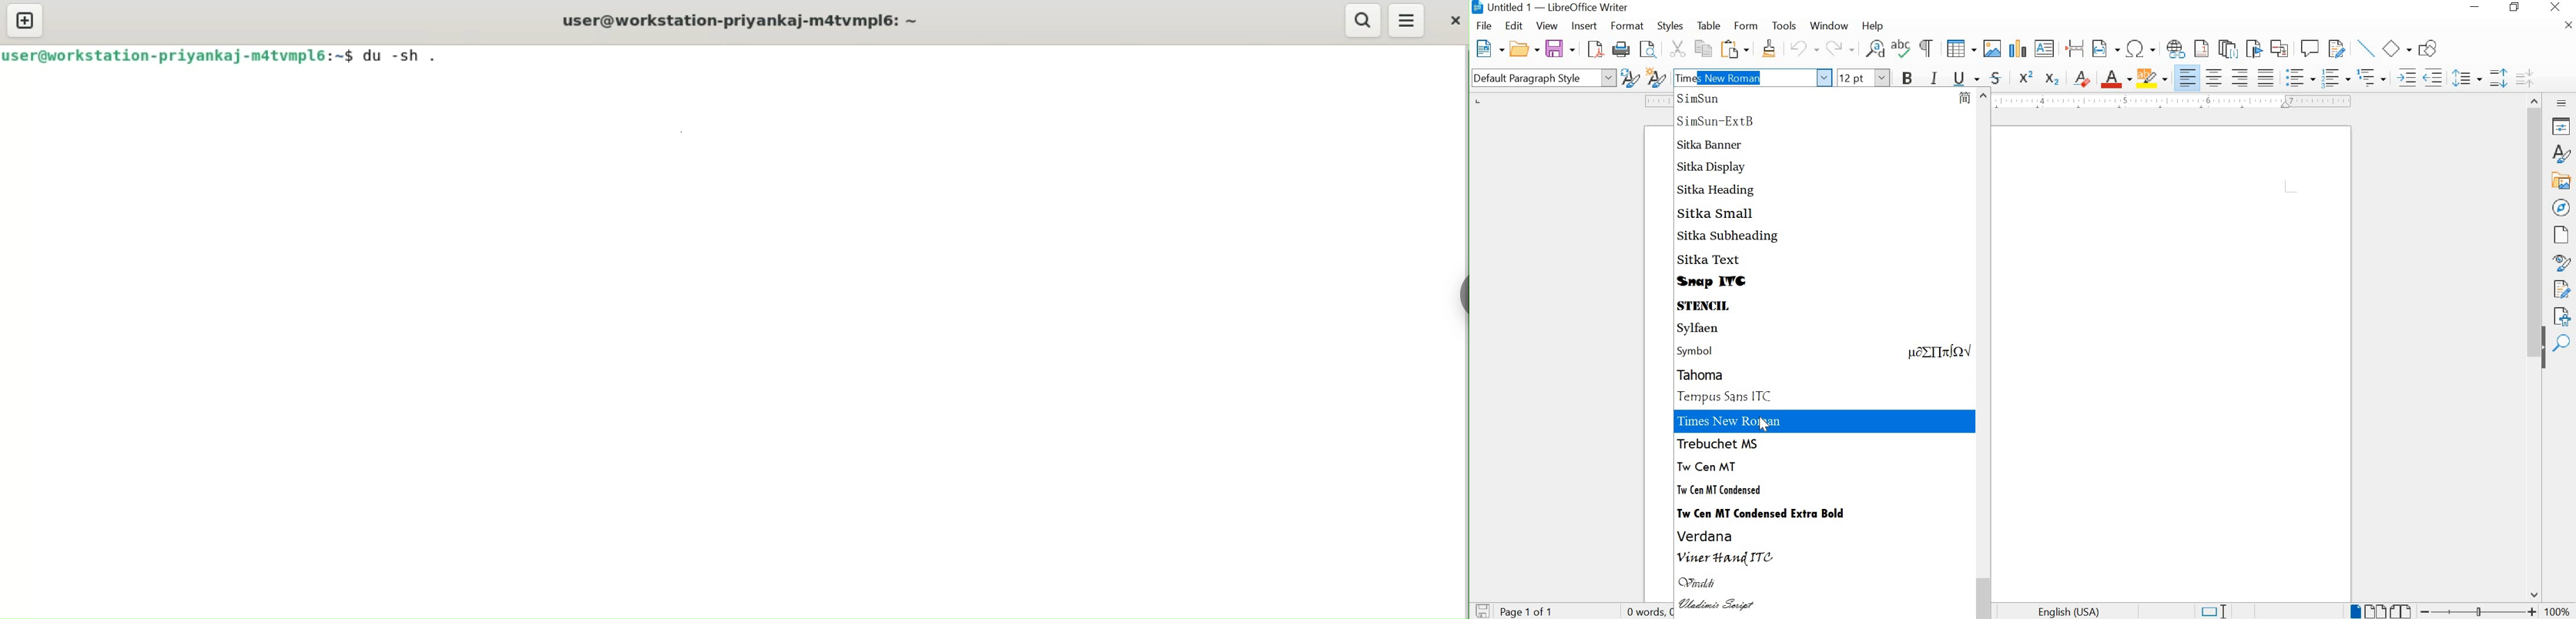 The height and width of the screenshot is (644, 2576). I want to click on INSERT TABLE, so click(1959, 49).